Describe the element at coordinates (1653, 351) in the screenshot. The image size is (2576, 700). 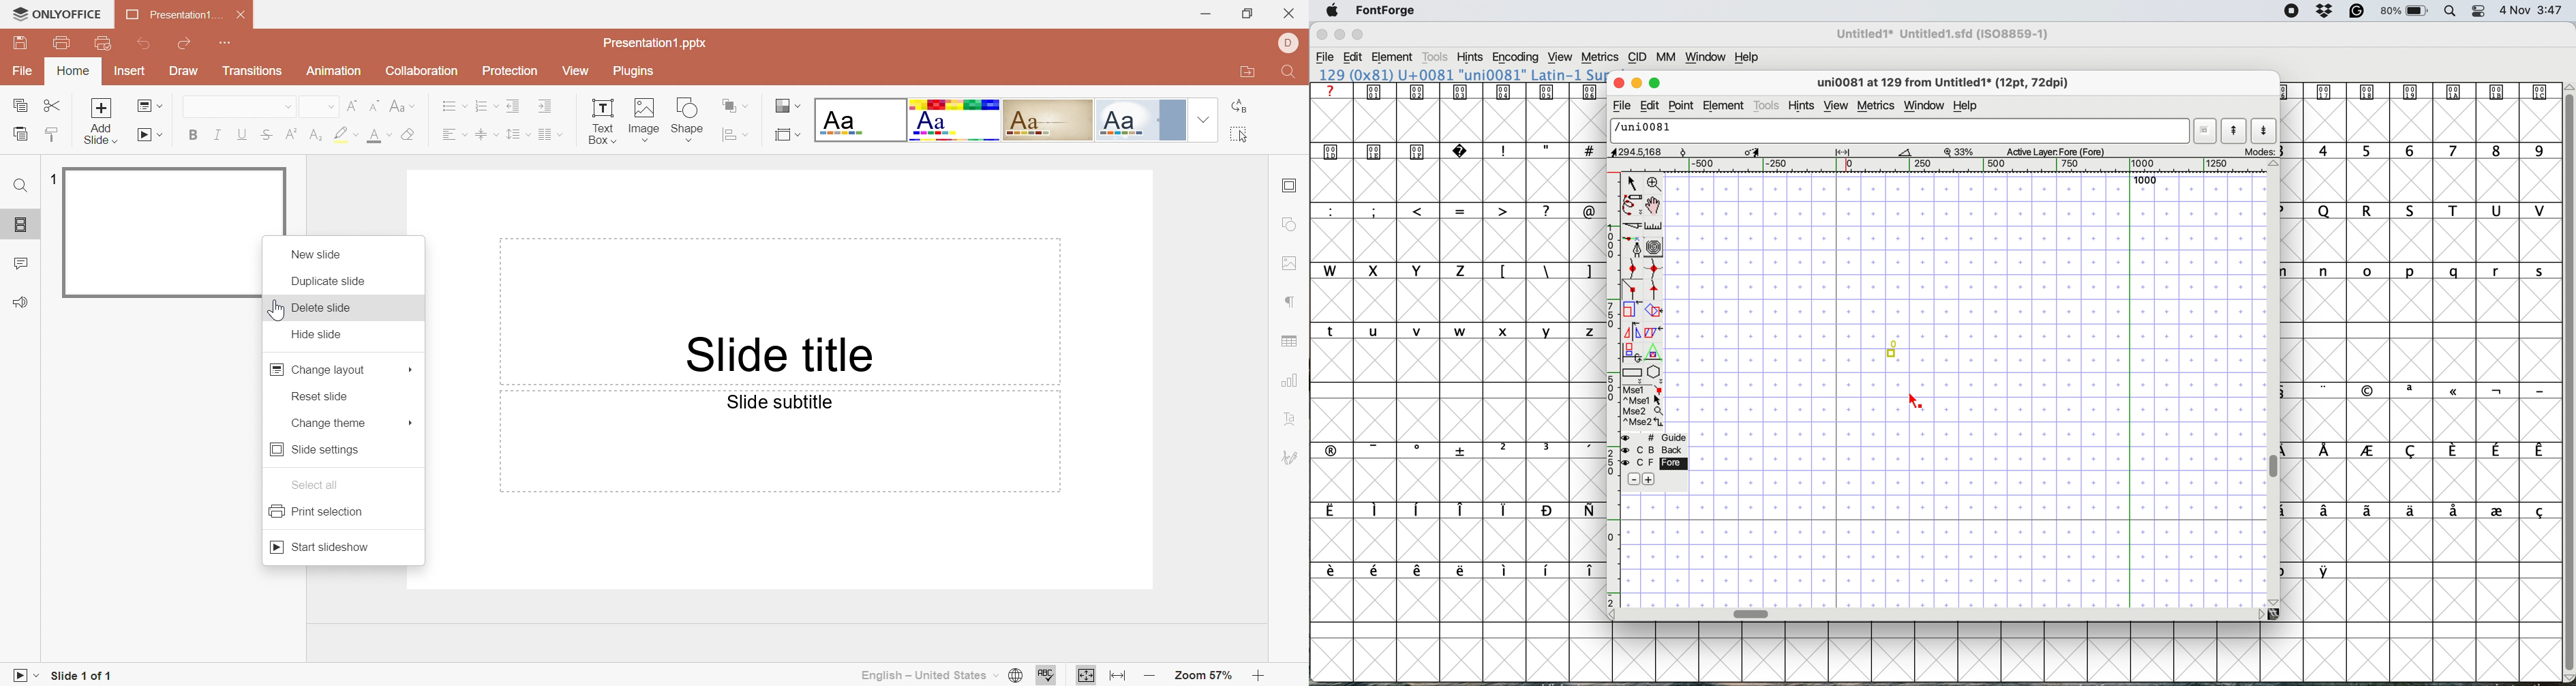
I see `perform a perspective transformation on the selection` at that location.